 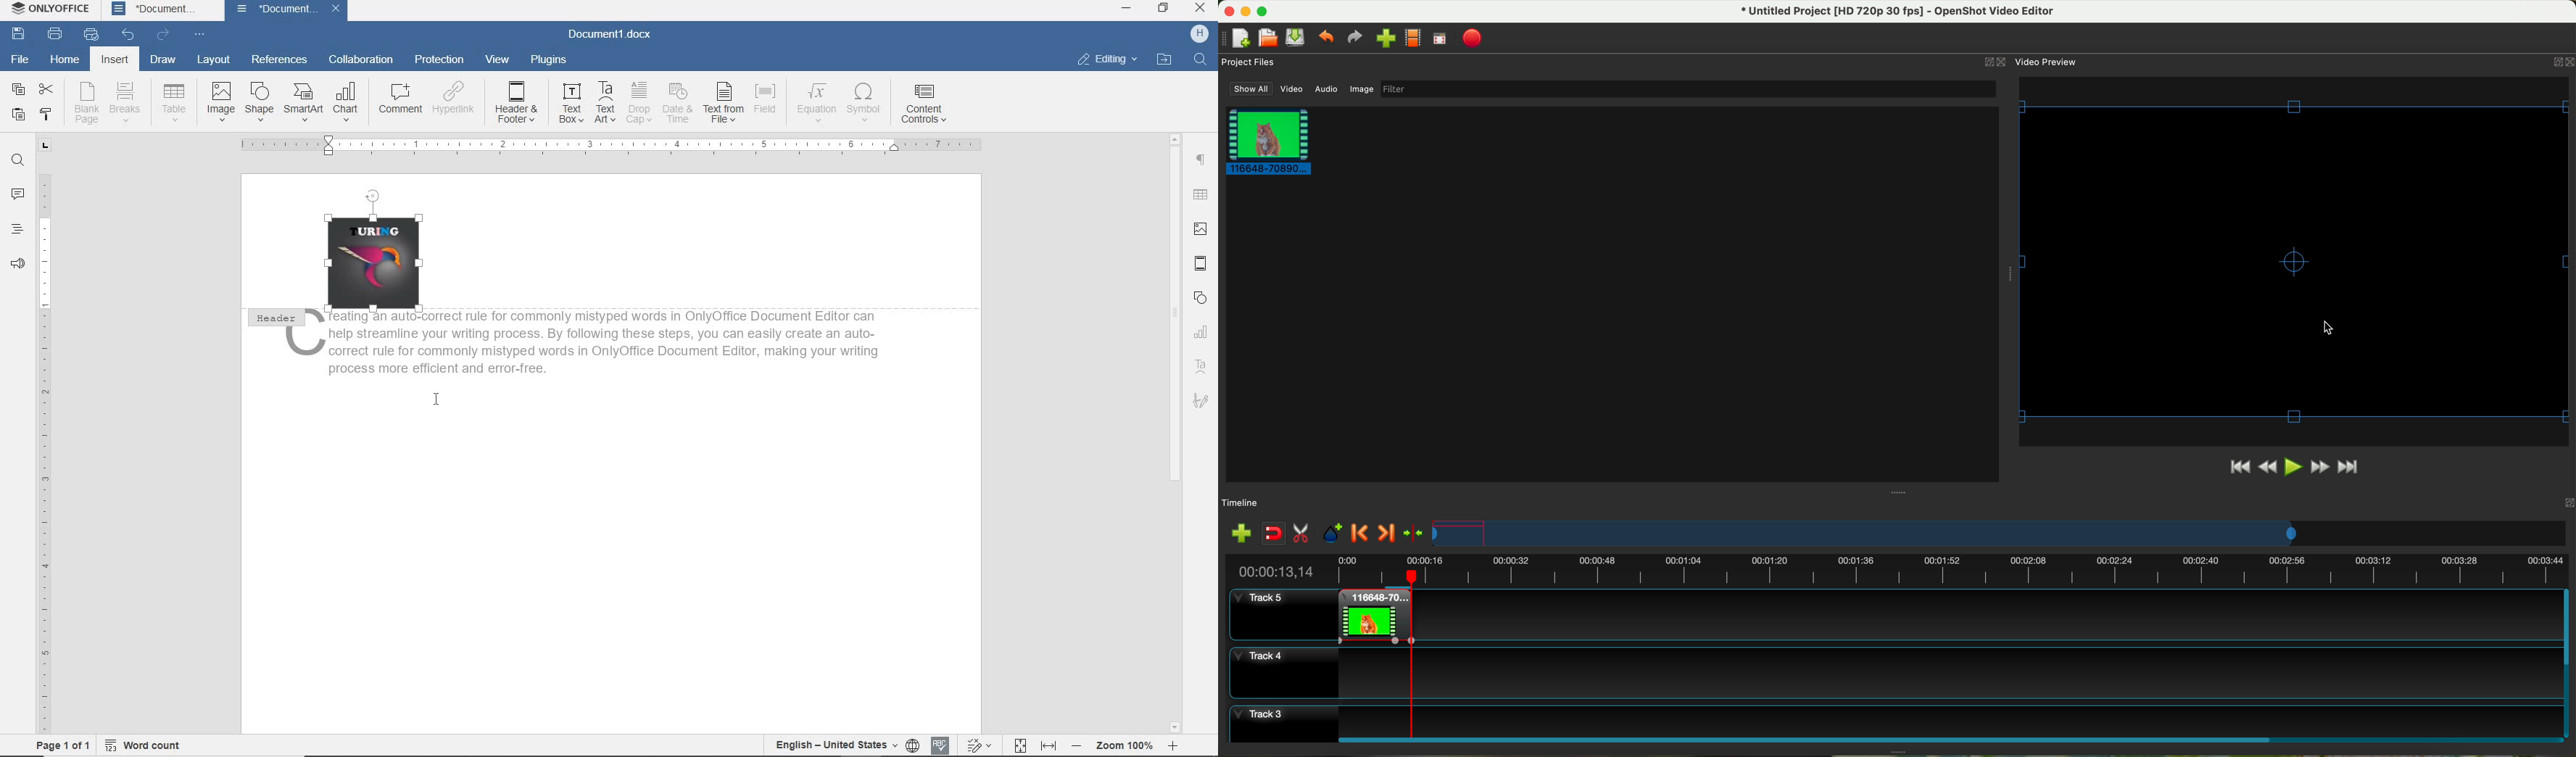 I want to click on click on import file, so click(x=1383, y=34).